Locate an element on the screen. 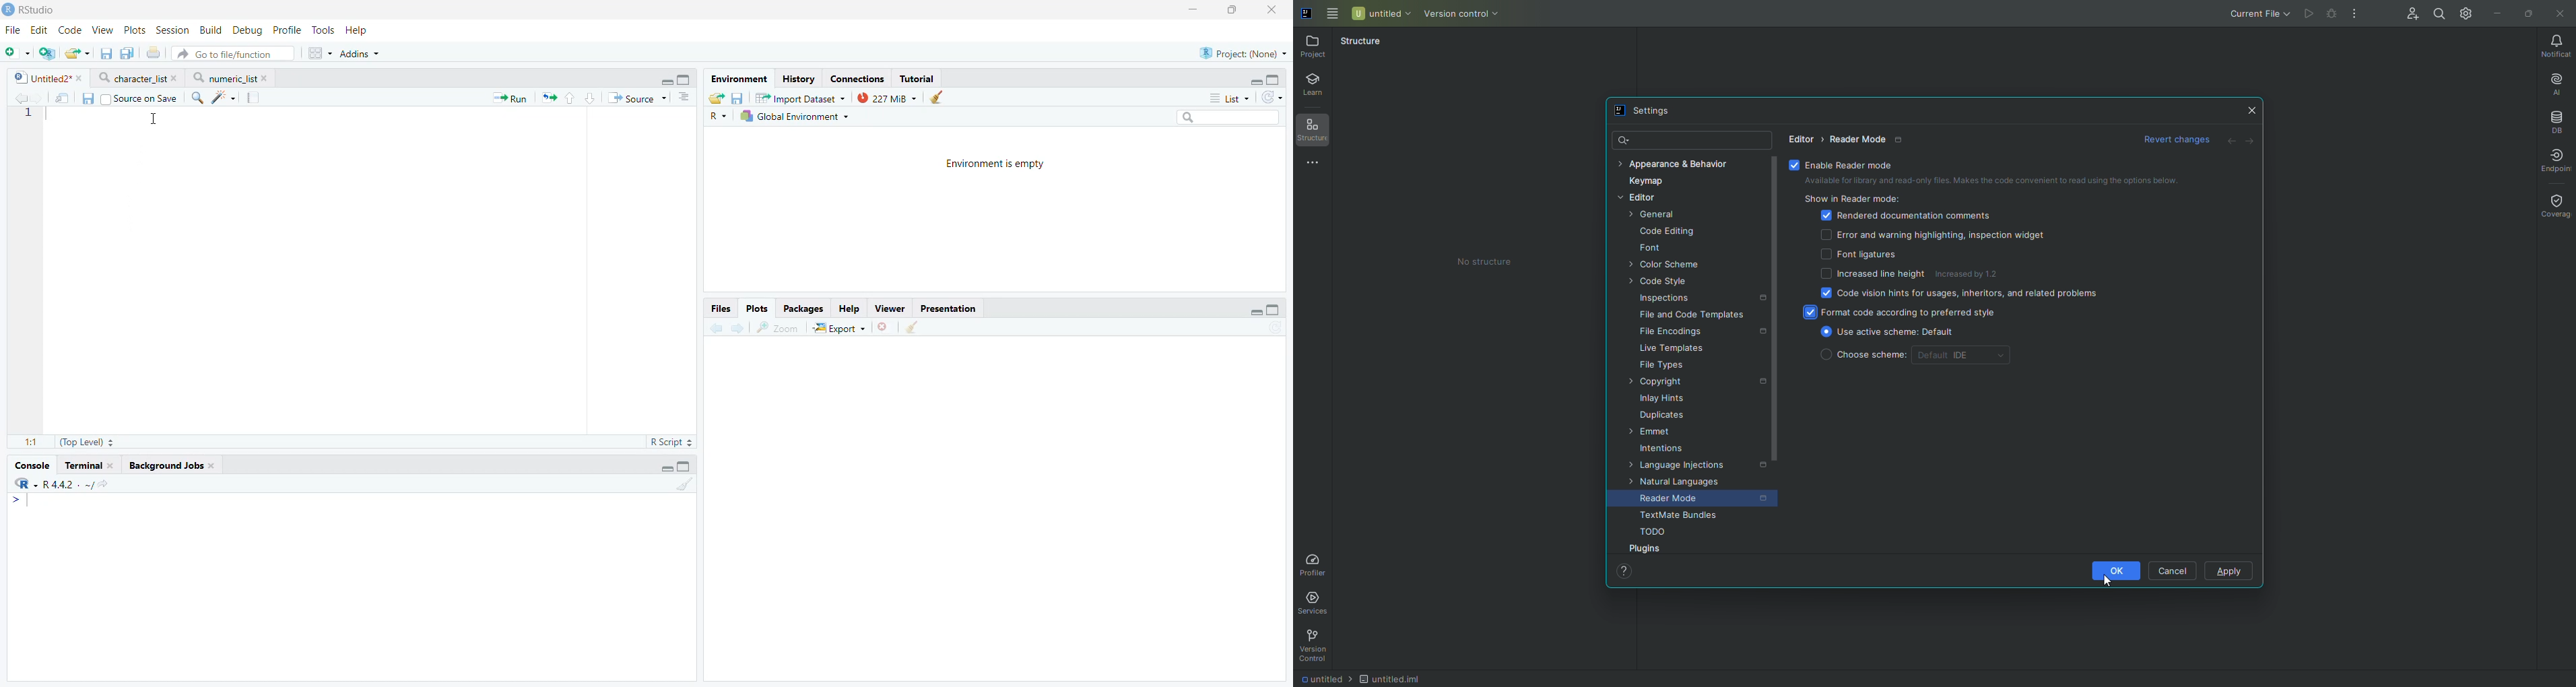 This screenshot has width=2576, height=700. R Script is located at coordinates (672, 443).